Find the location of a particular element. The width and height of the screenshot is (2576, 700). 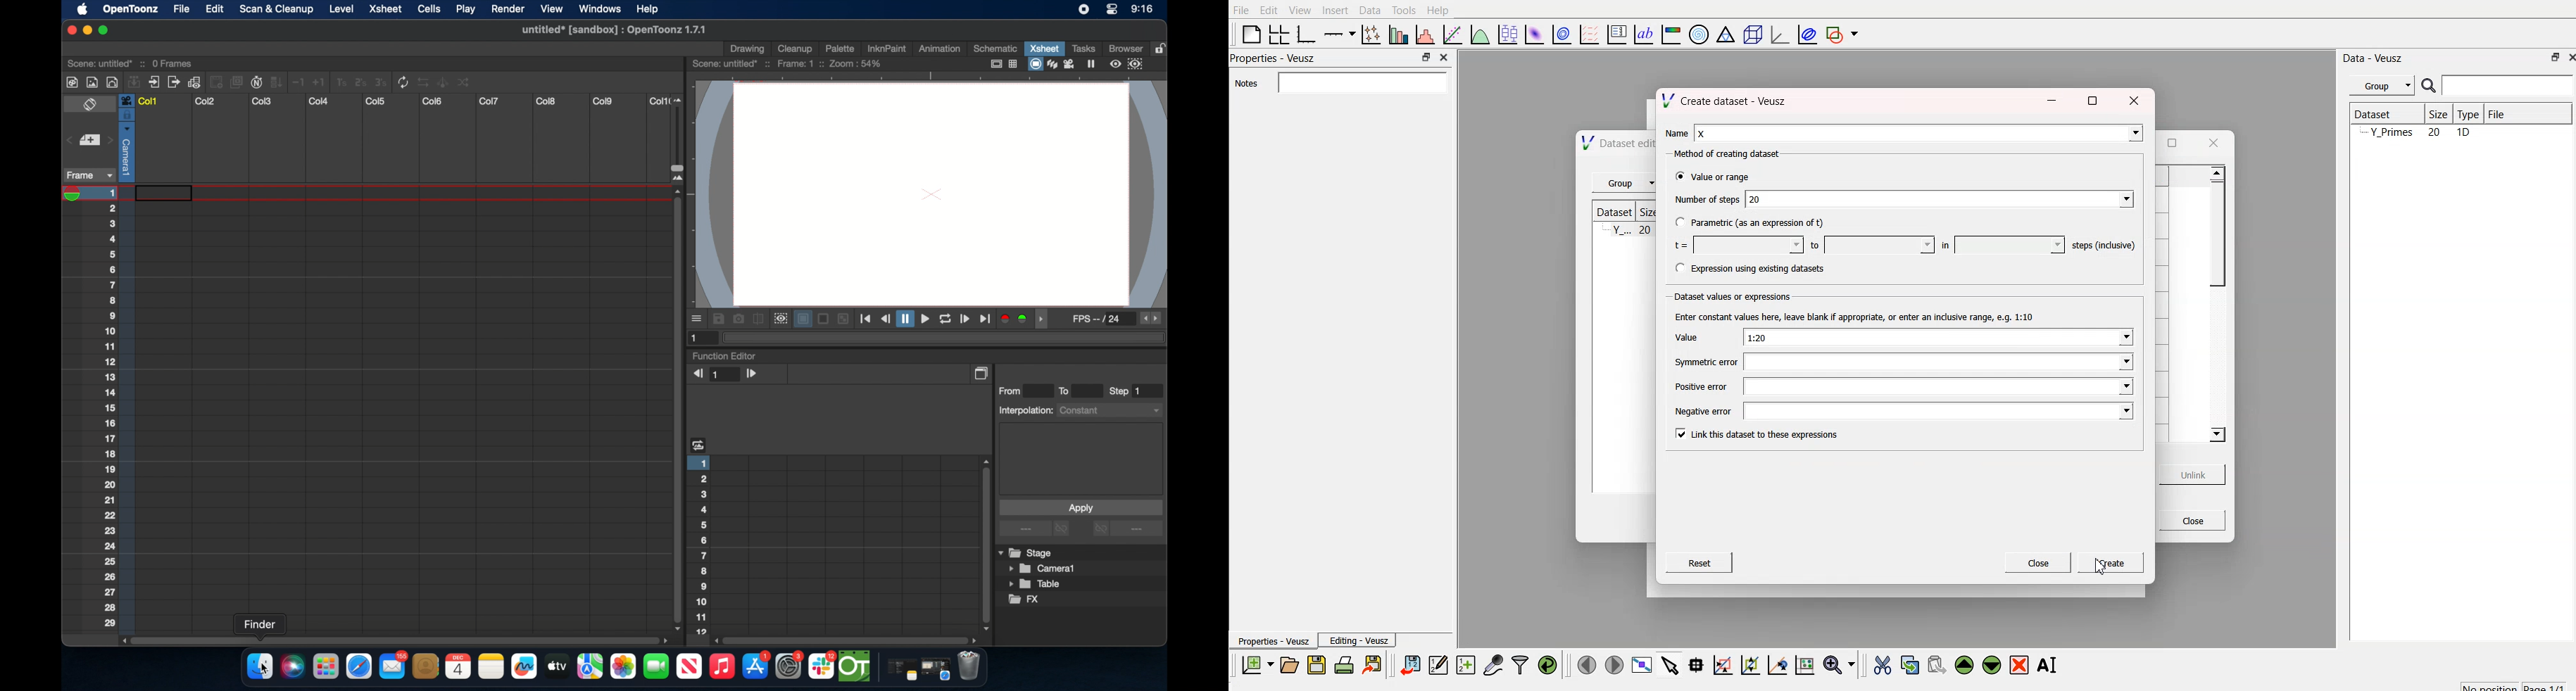

camera1 is located at coordinates (1043, 569).